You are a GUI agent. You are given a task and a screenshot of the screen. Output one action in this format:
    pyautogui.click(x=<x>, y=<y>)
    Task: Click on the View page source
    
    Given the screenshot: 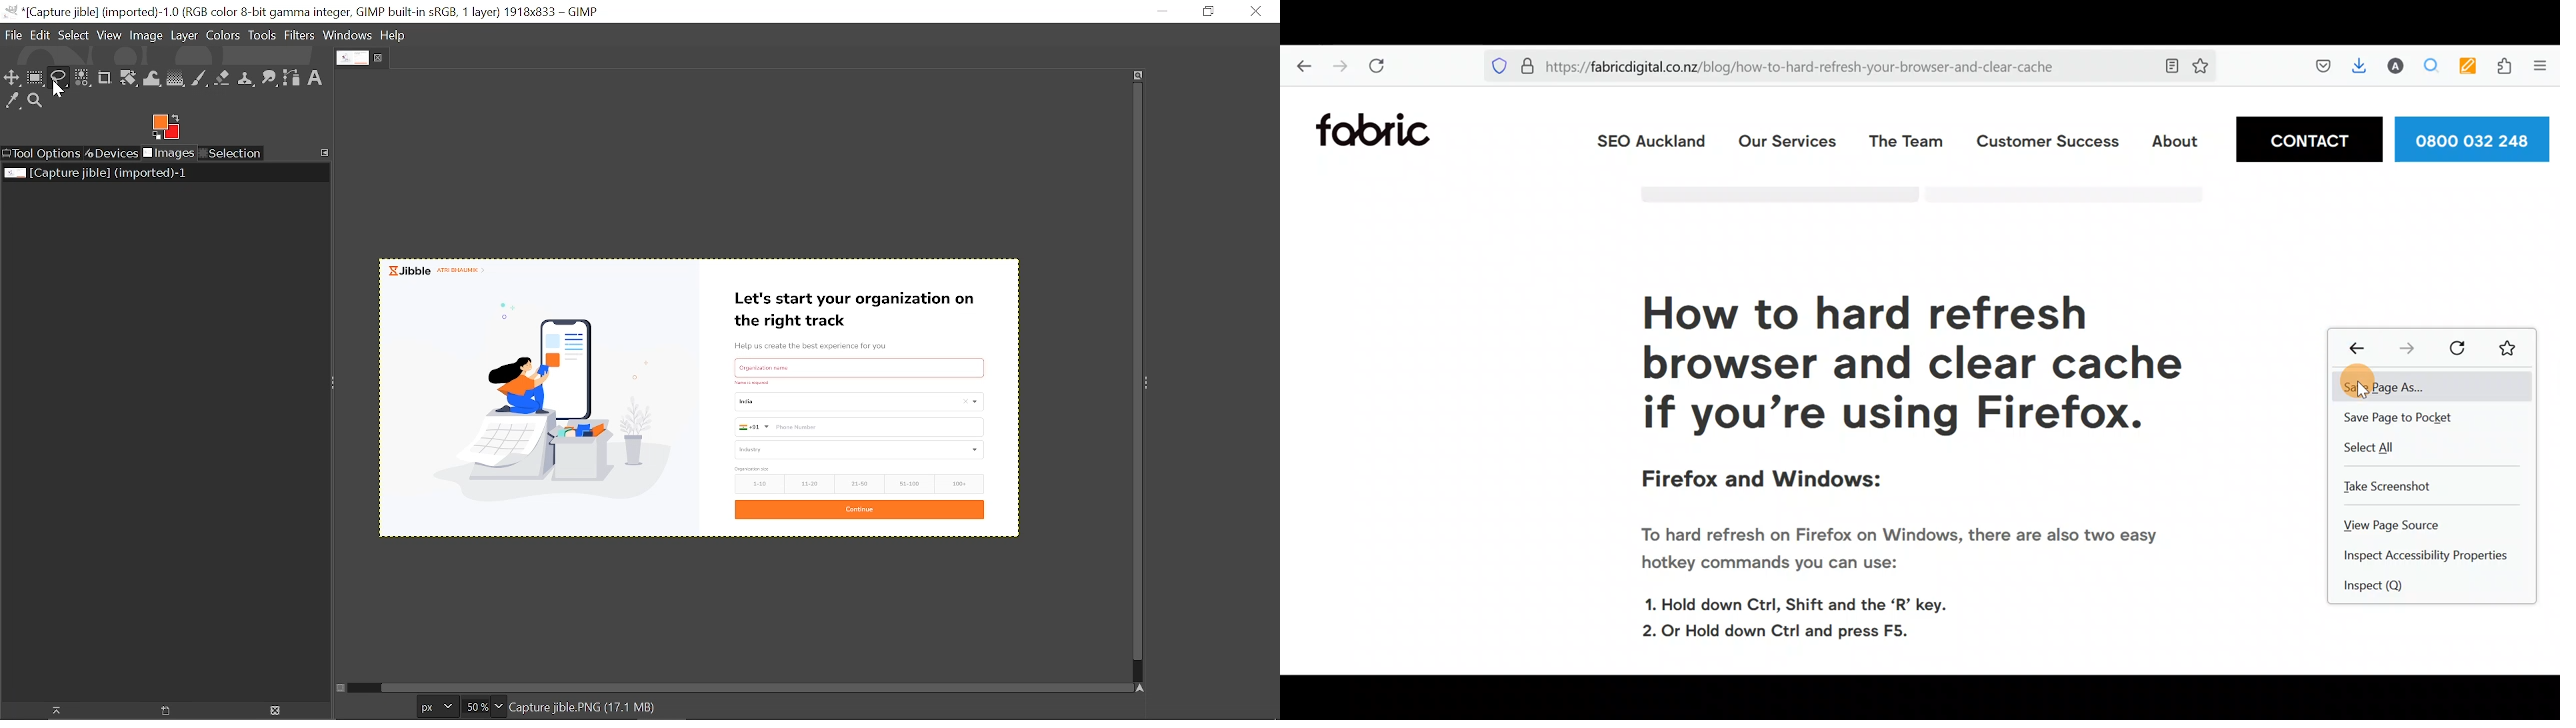 What is the action you would take?
    pyautogui.click(x=2397, y=523)
    